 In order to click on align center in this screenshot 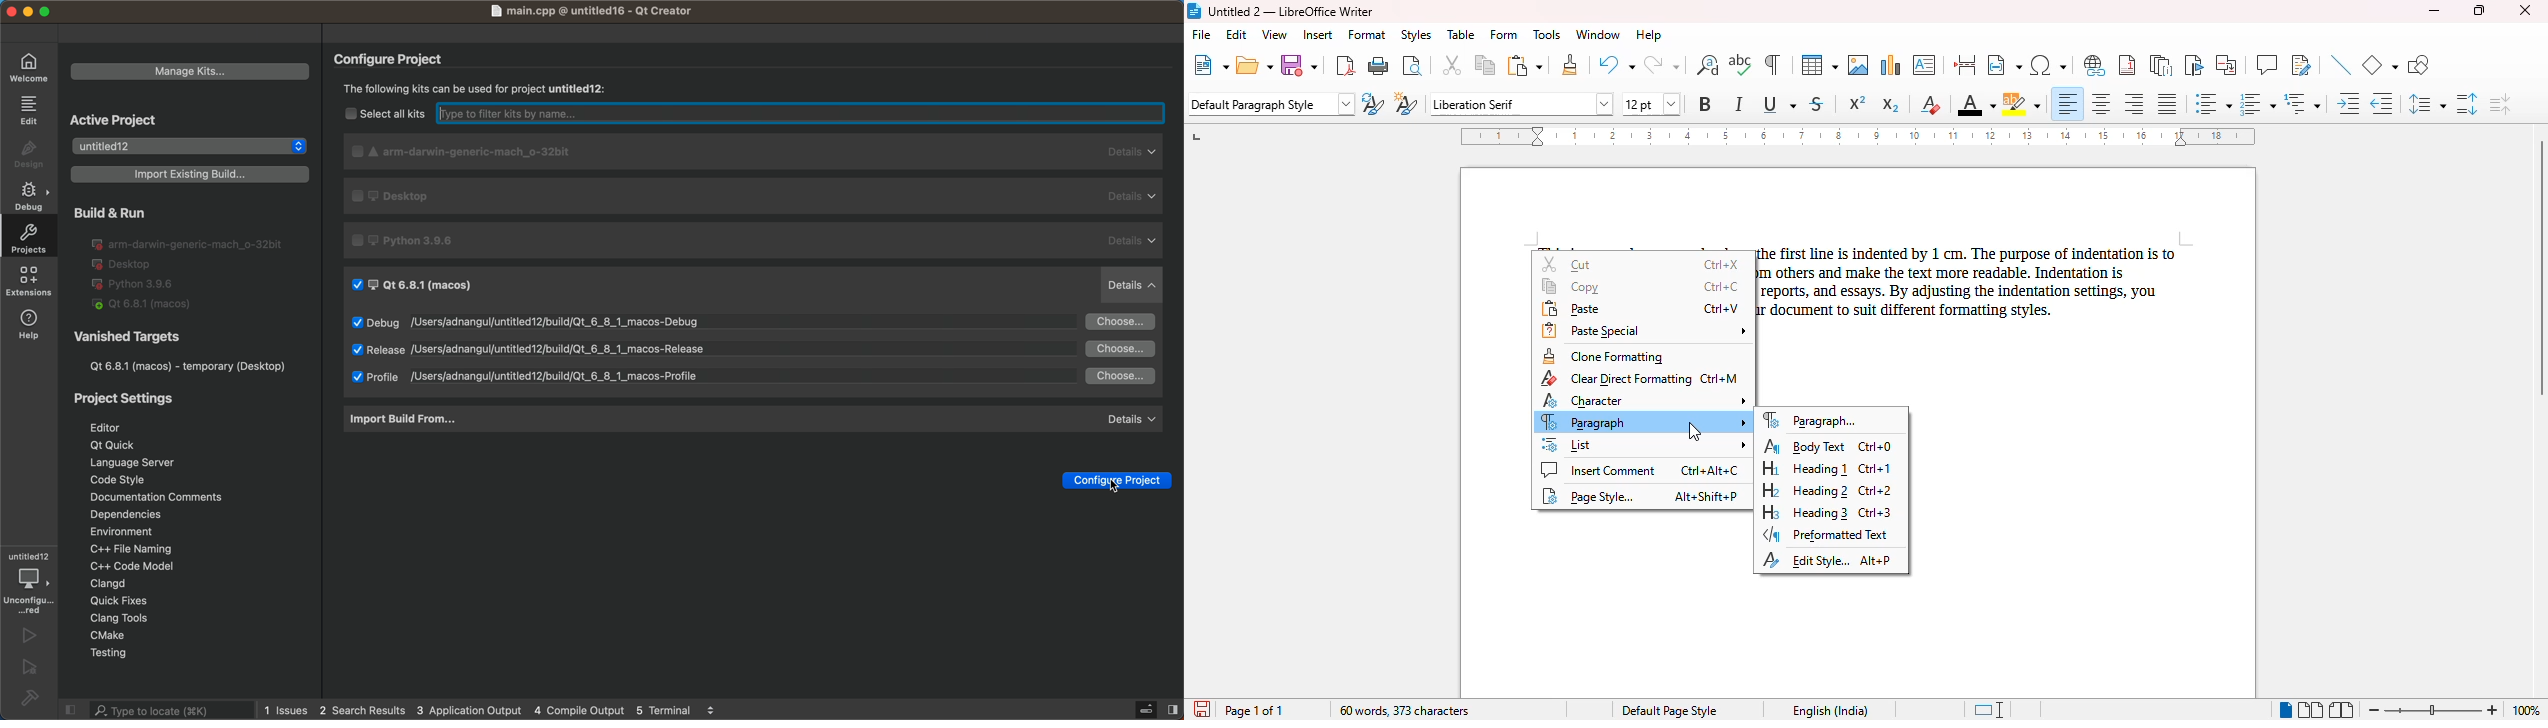, I will do `click(2101, 103)`.